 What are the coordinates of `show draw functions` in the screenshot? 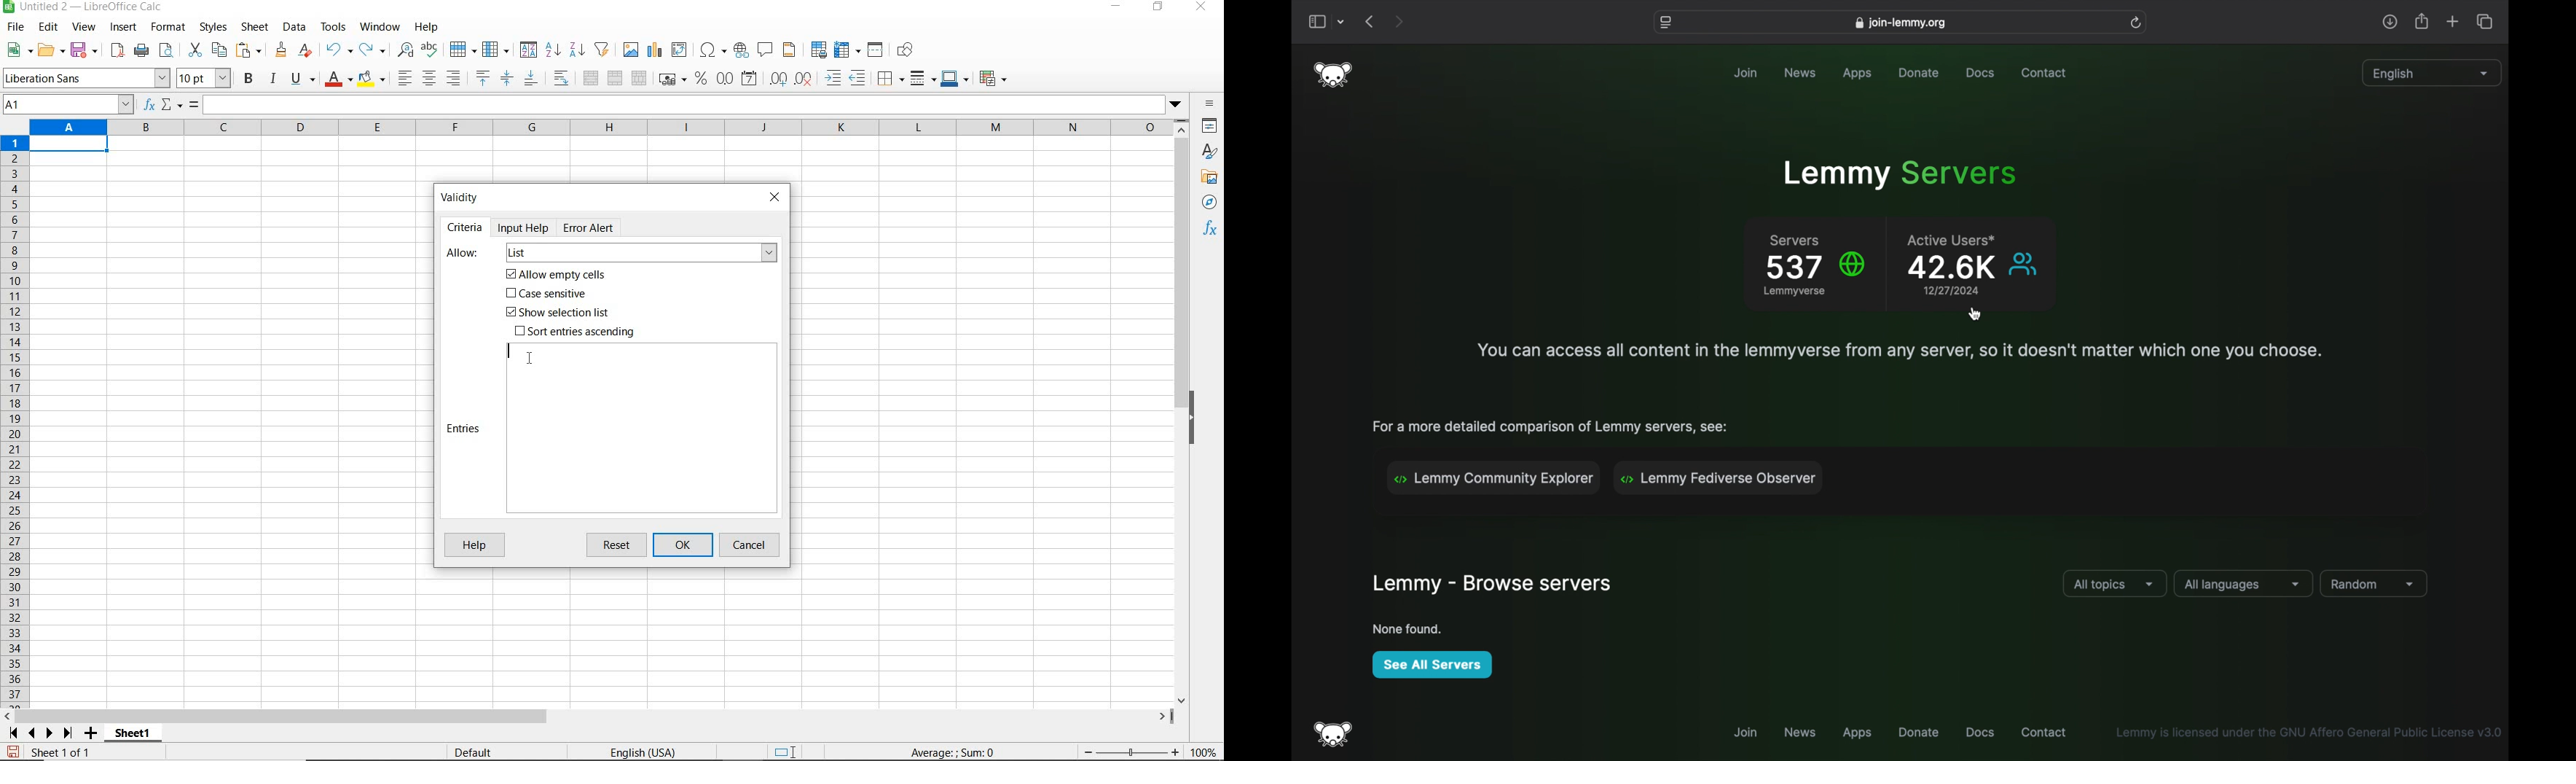 It's located at (908, 50).